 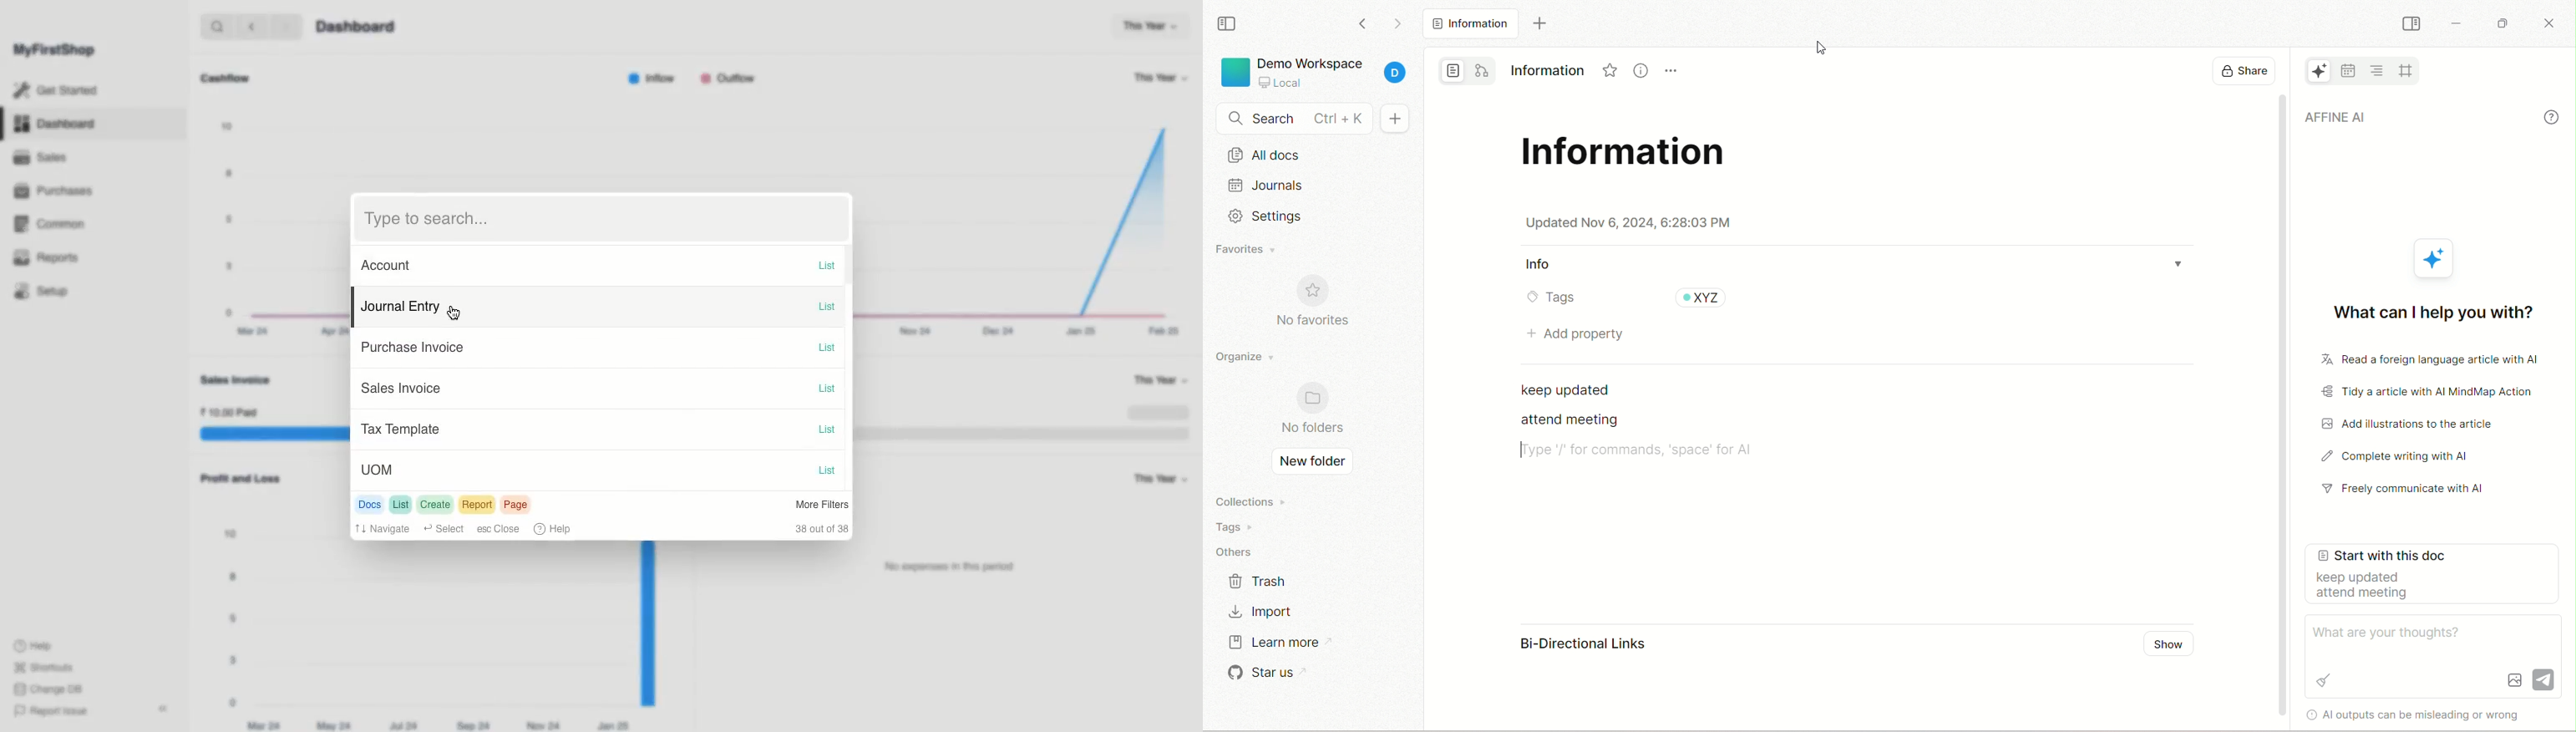 I want to click on Help, so click(x=554, y=527).